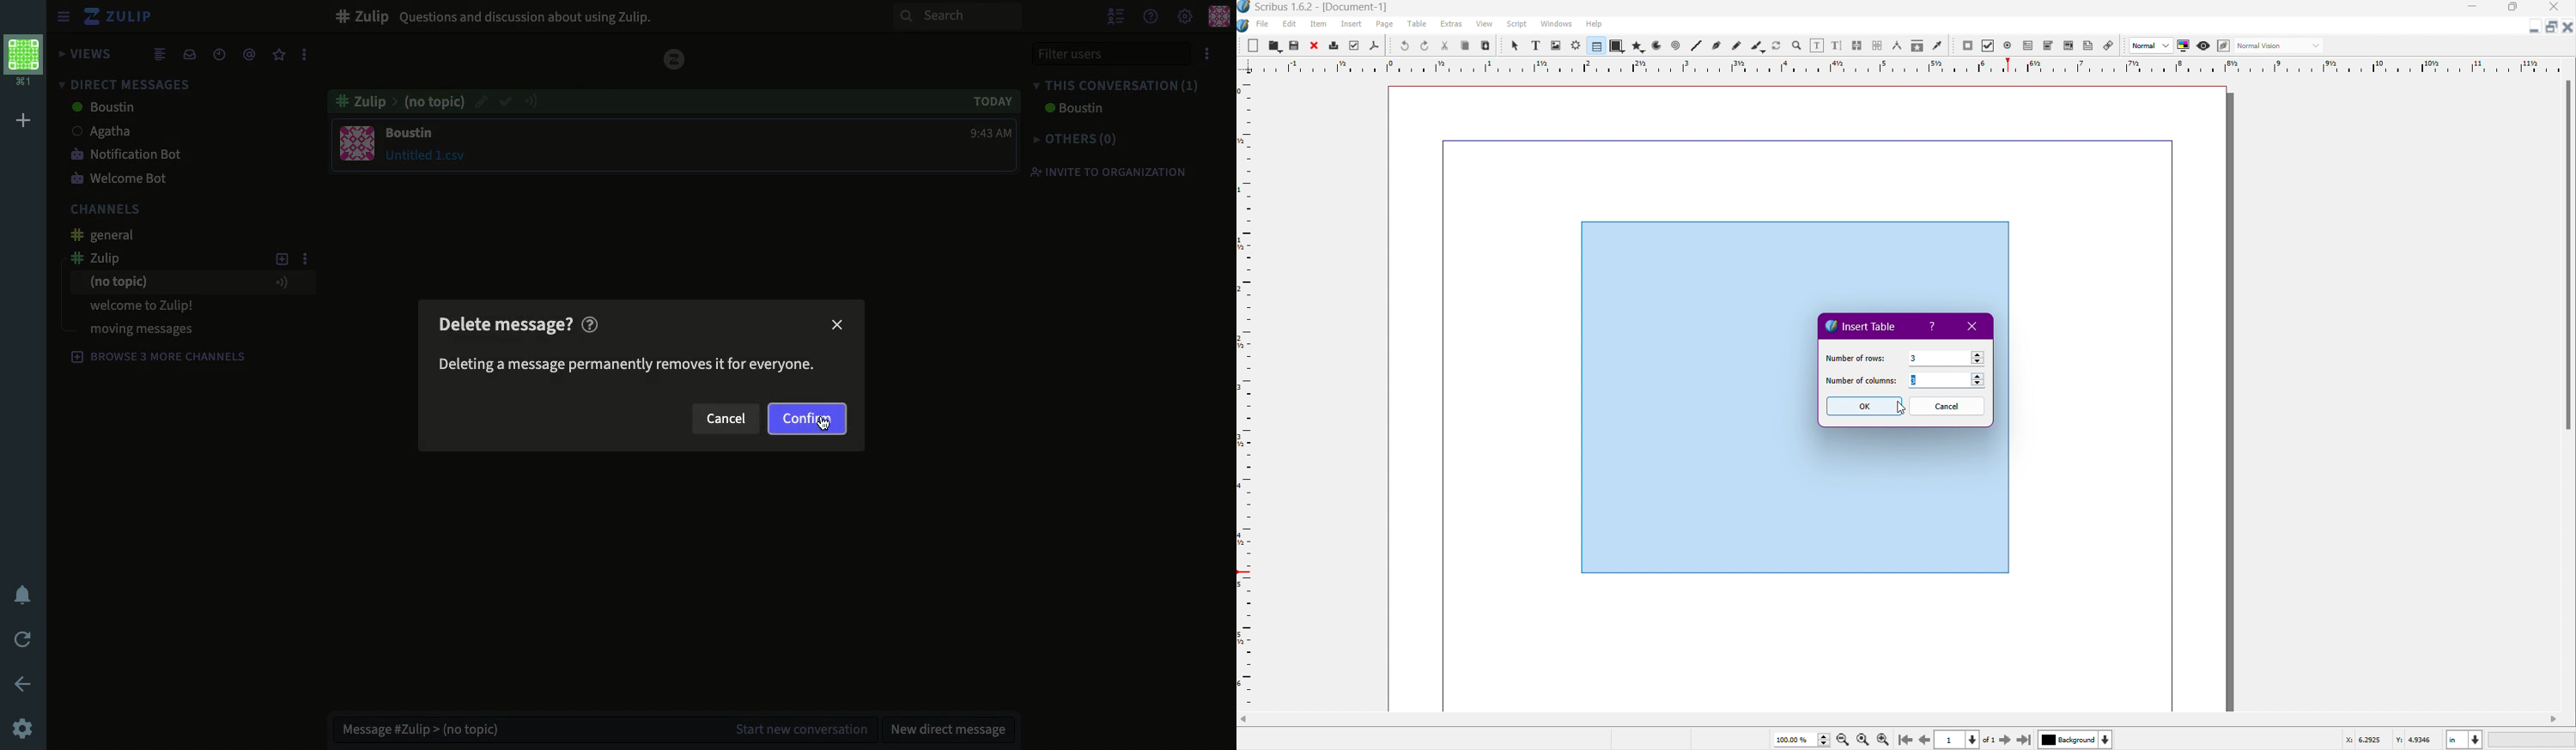  Describe the element at coordinates (1677, 47) in the screenshot. I see `Spiral` at that location.